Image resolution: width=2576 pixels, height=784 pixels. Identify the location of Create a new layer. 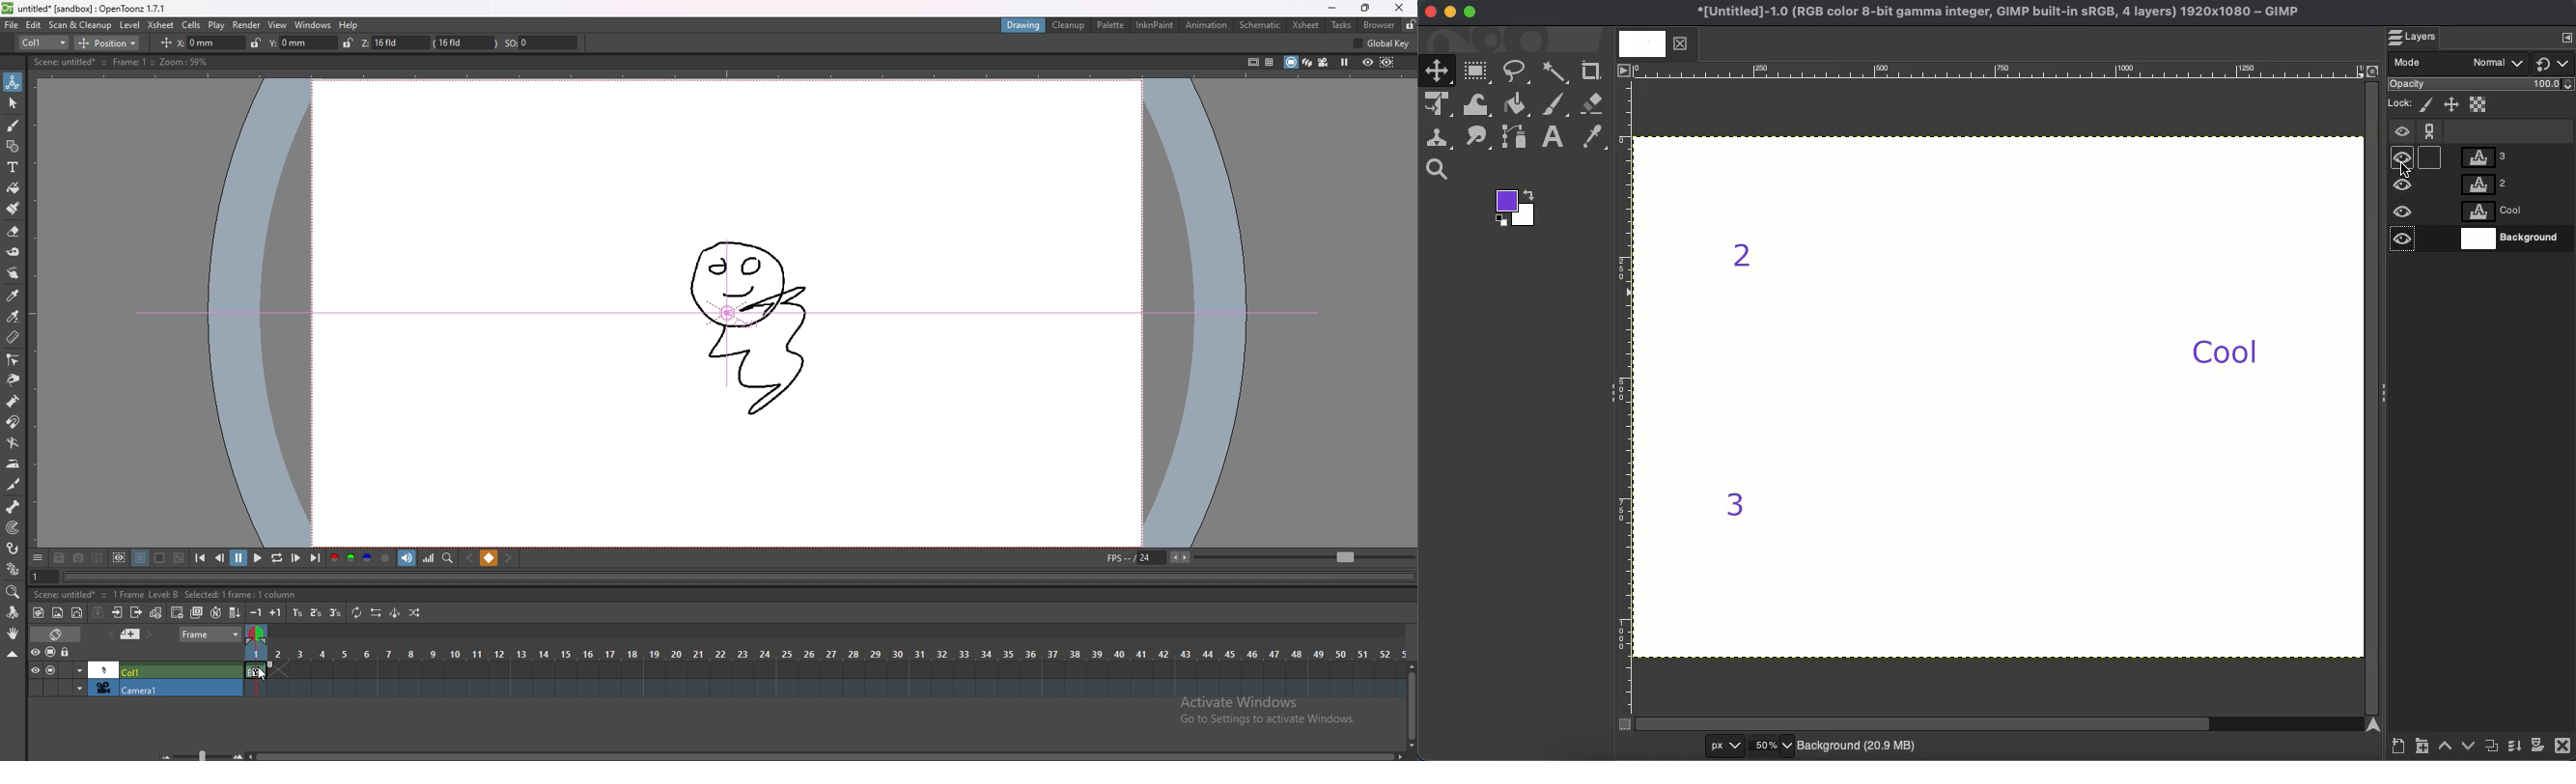
(2397, 748).